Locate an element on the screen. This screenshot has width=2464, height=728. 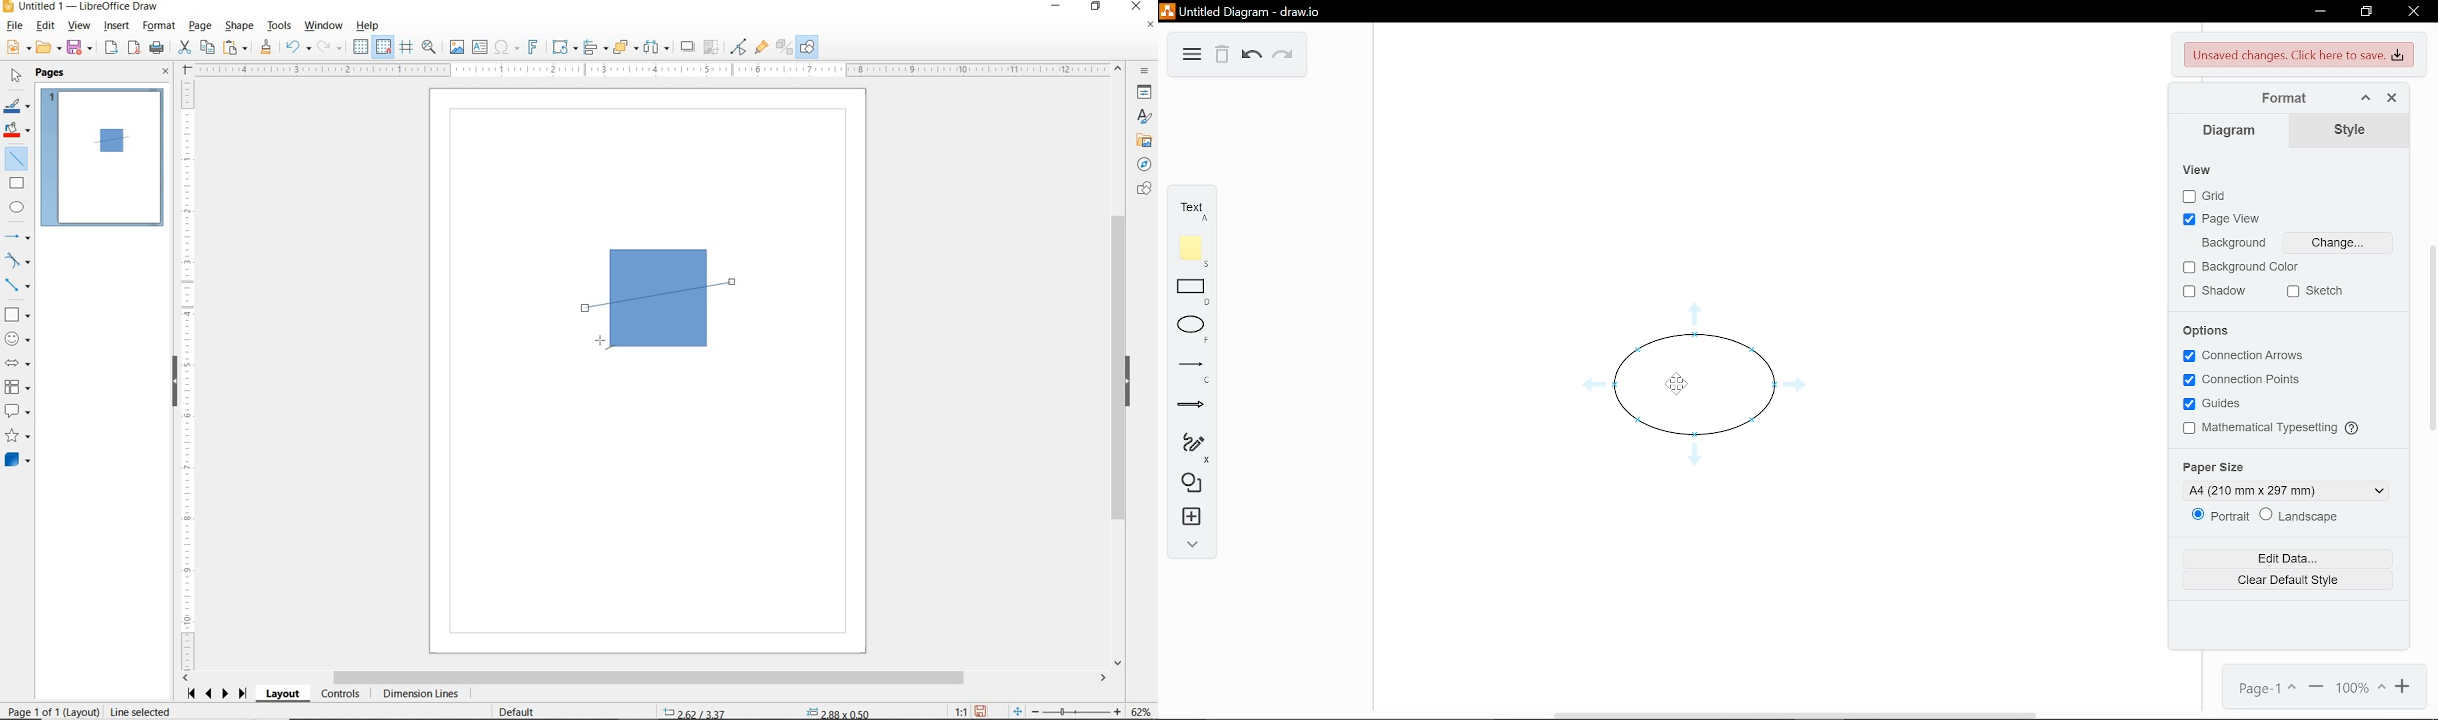
DIMENSION LINES is located at coordinates (420, 694).